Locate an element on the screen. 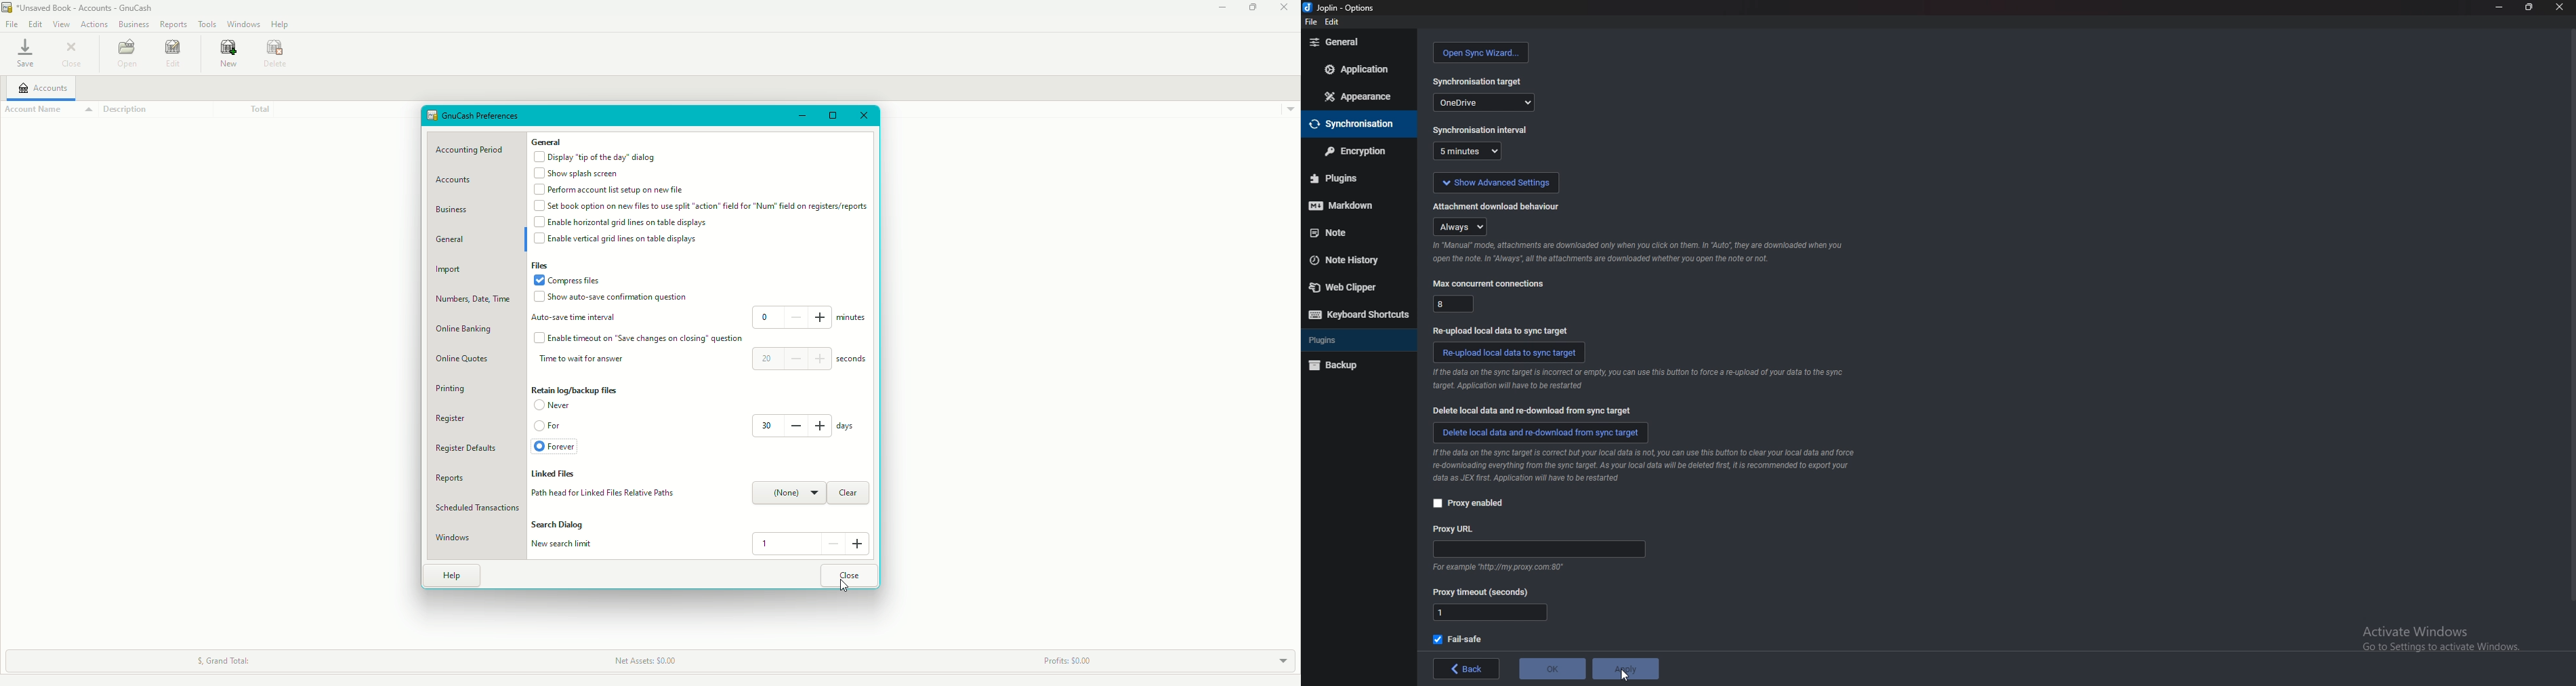  open sync wizard is located at coordinates (1483, 53).